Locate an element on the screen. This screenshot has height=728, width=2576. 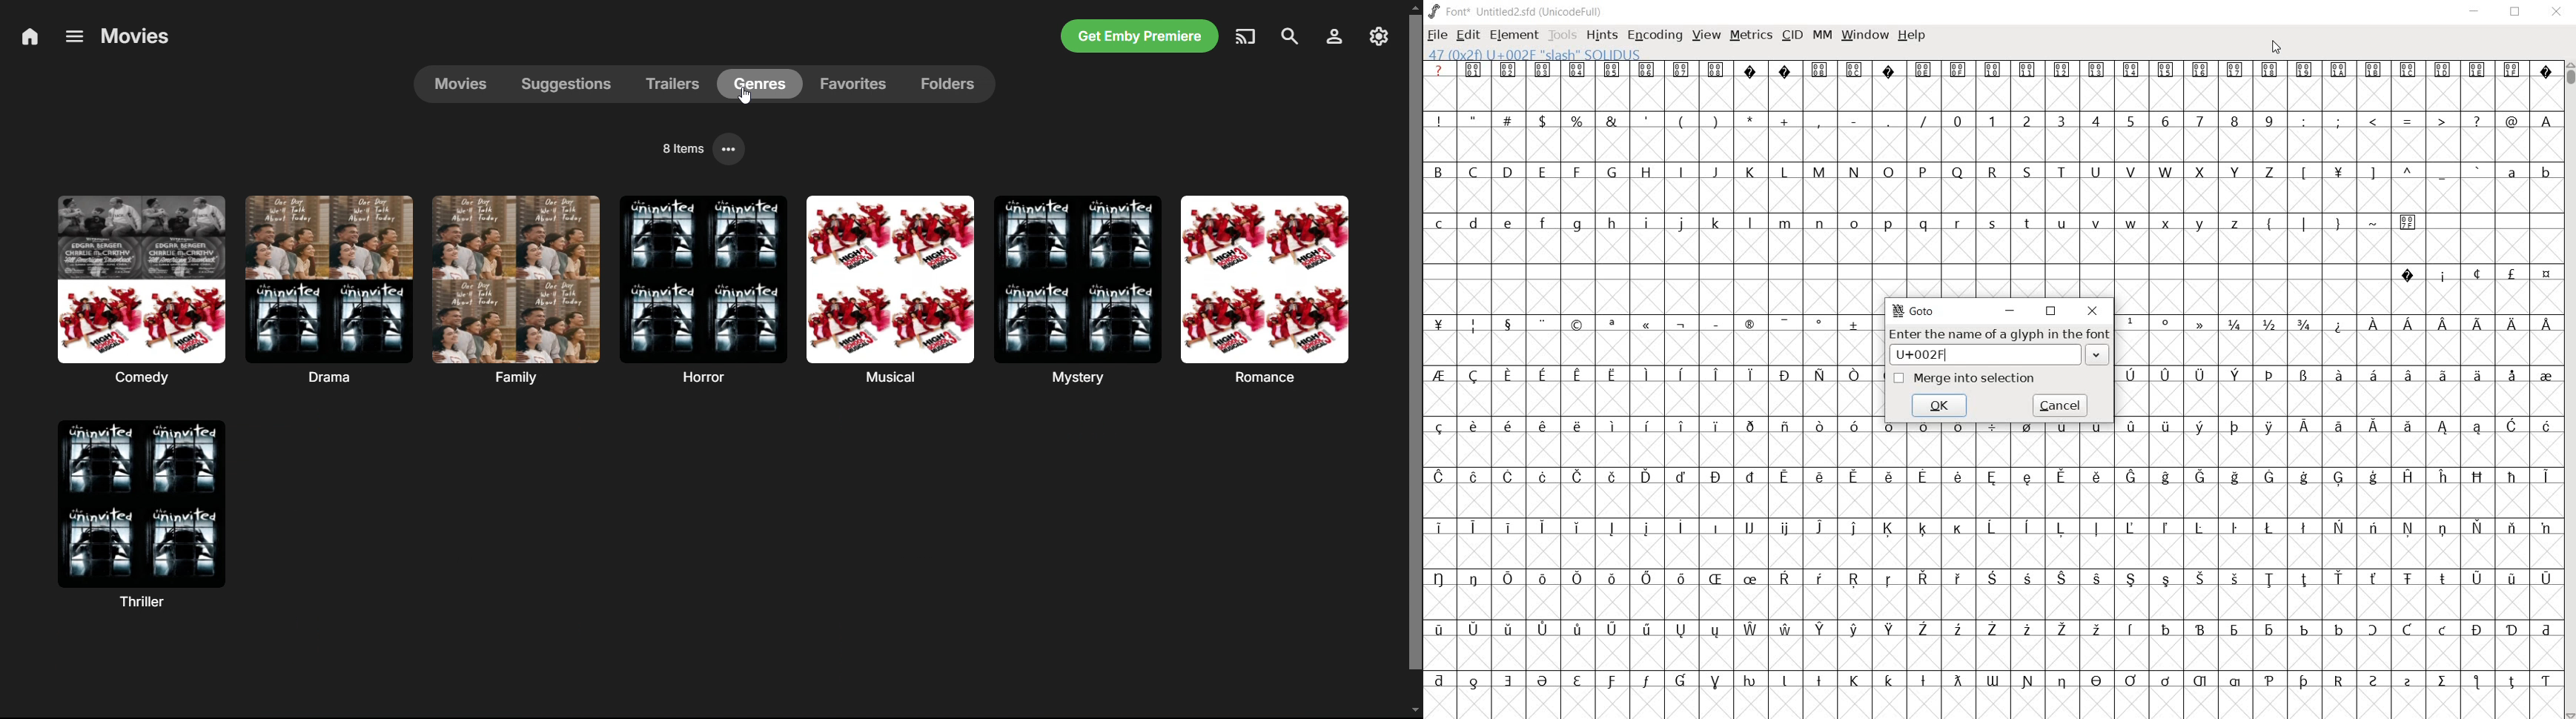
special letters is located at coordinates (1993, 475).